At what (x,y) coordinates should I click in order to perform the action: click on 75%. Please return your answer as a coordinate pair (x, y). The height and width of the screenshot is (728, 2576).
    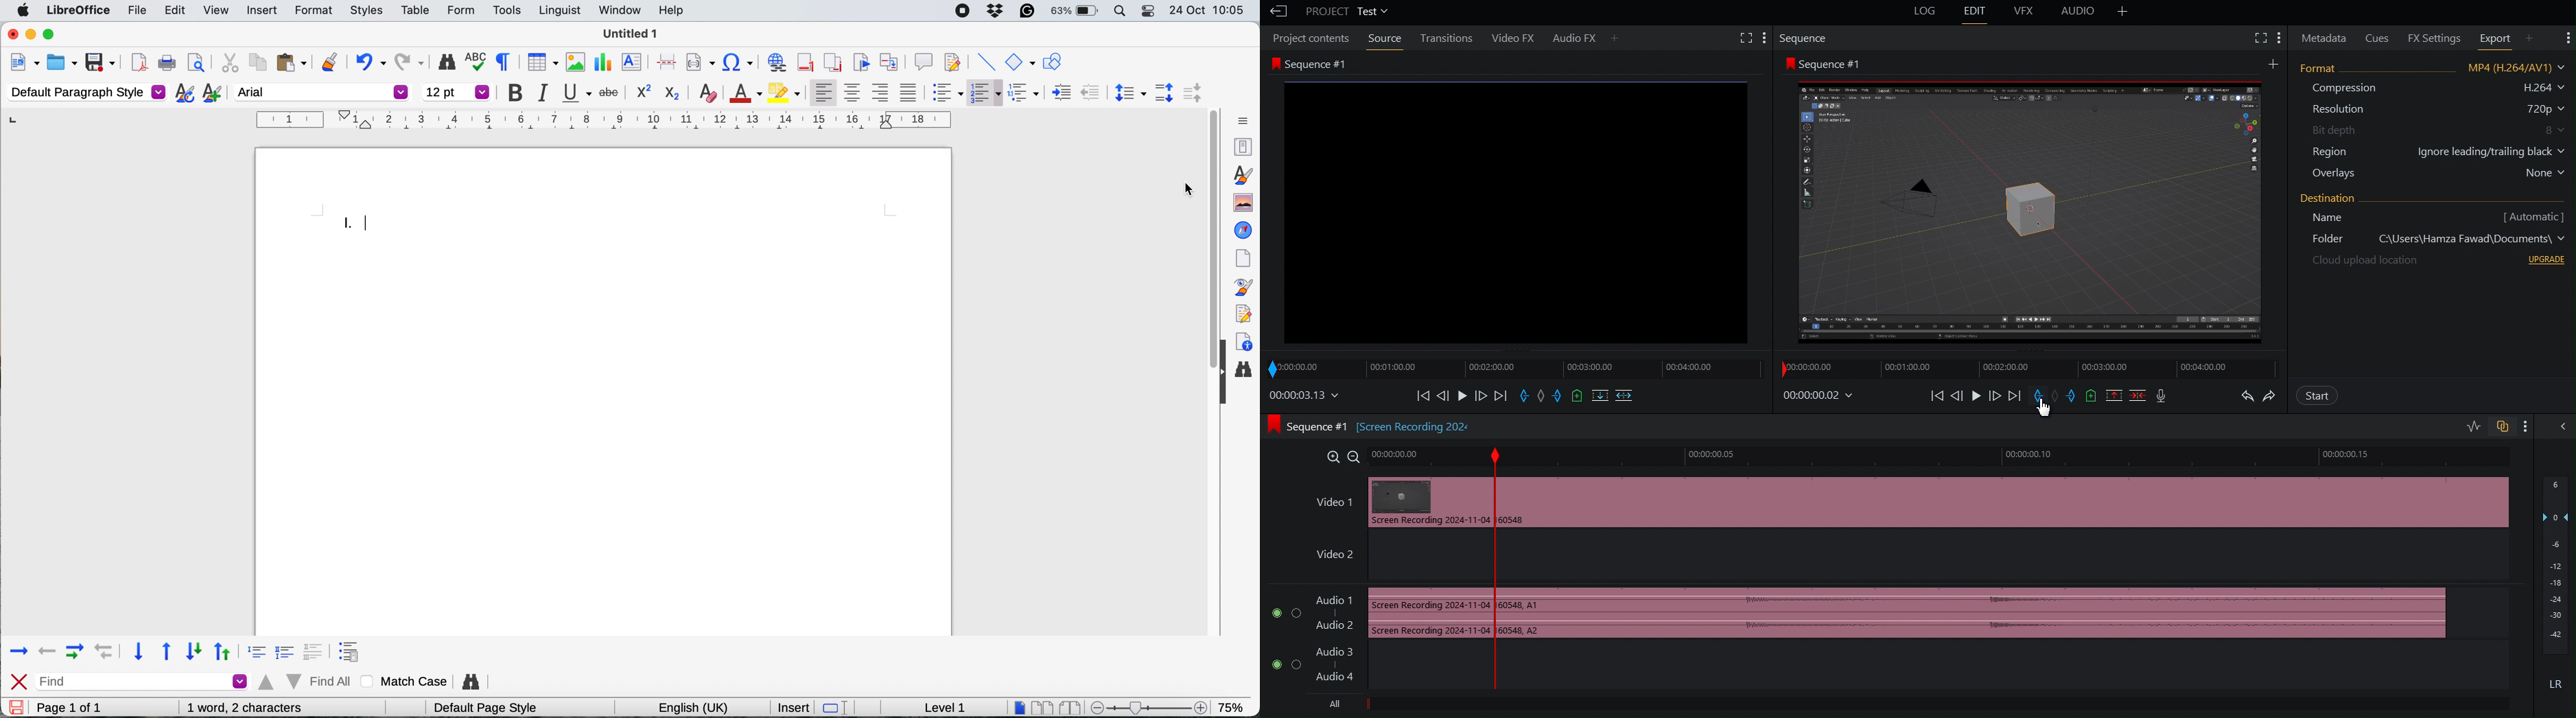
    Looking at the image, I should click on (1233, 706).